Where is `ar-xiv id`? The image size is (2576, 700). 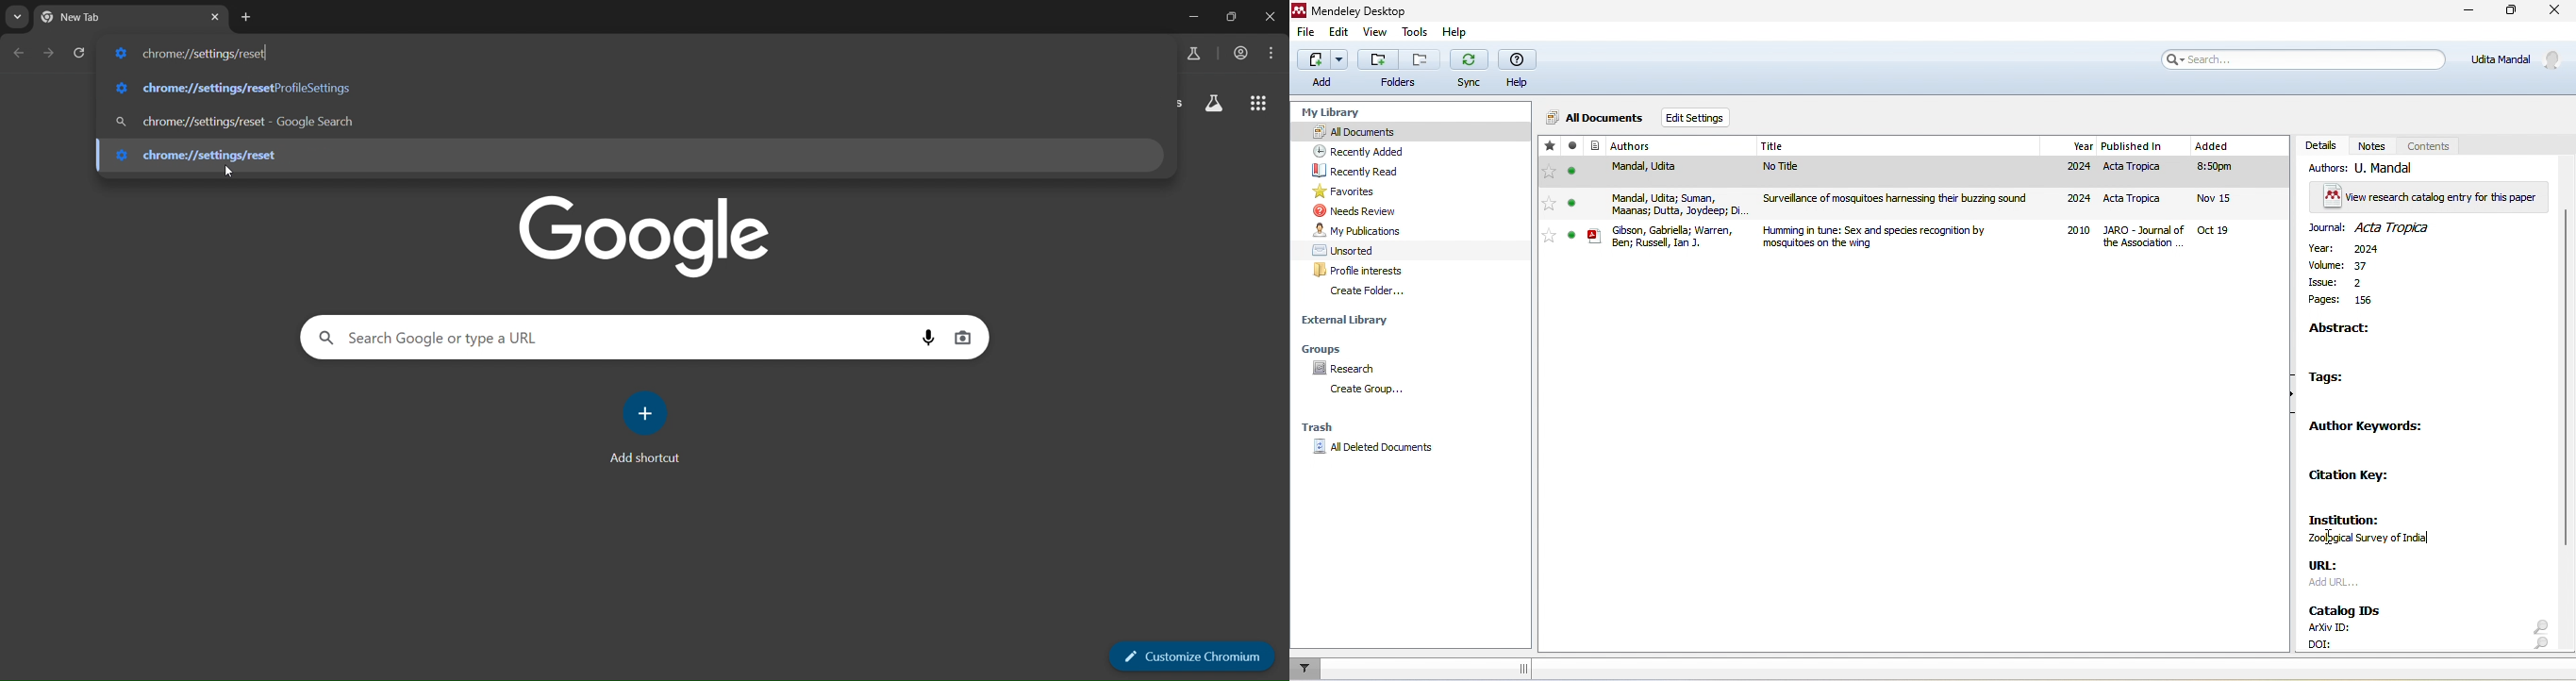
ar-xiv id is located at coordinates (2326, 627).